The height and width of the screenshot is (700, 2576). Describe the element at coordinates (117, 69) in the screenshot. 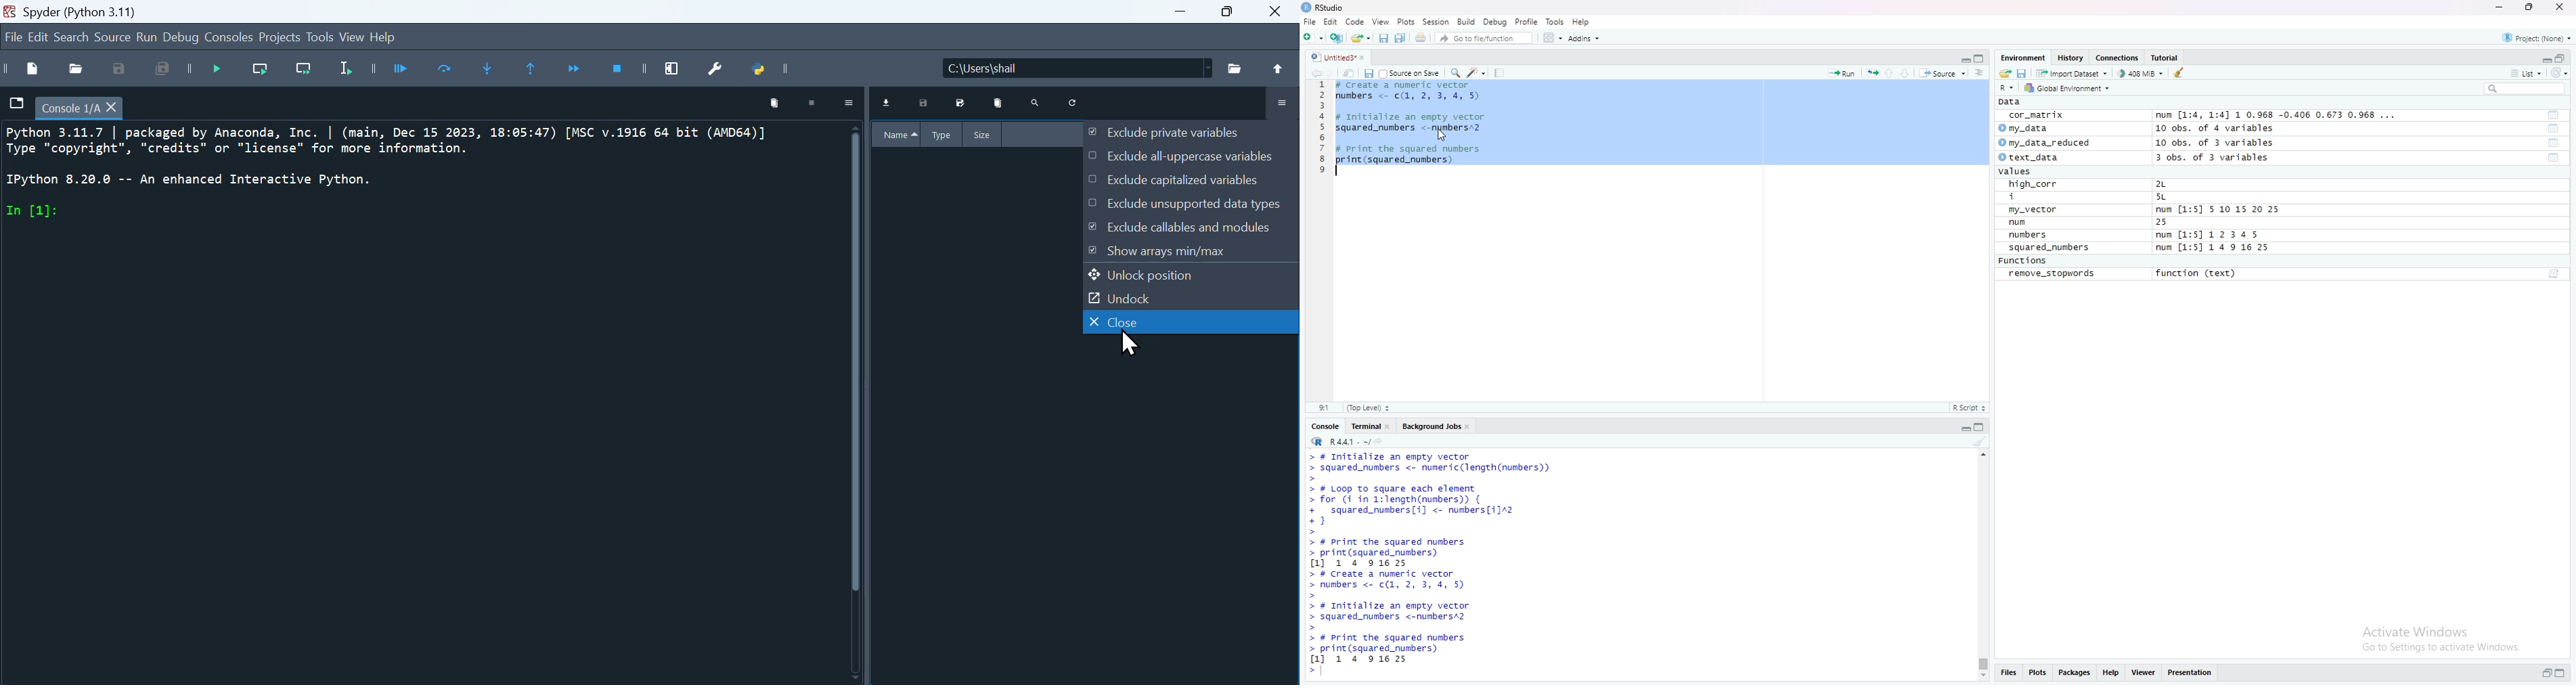

I see `Save as` at that location.